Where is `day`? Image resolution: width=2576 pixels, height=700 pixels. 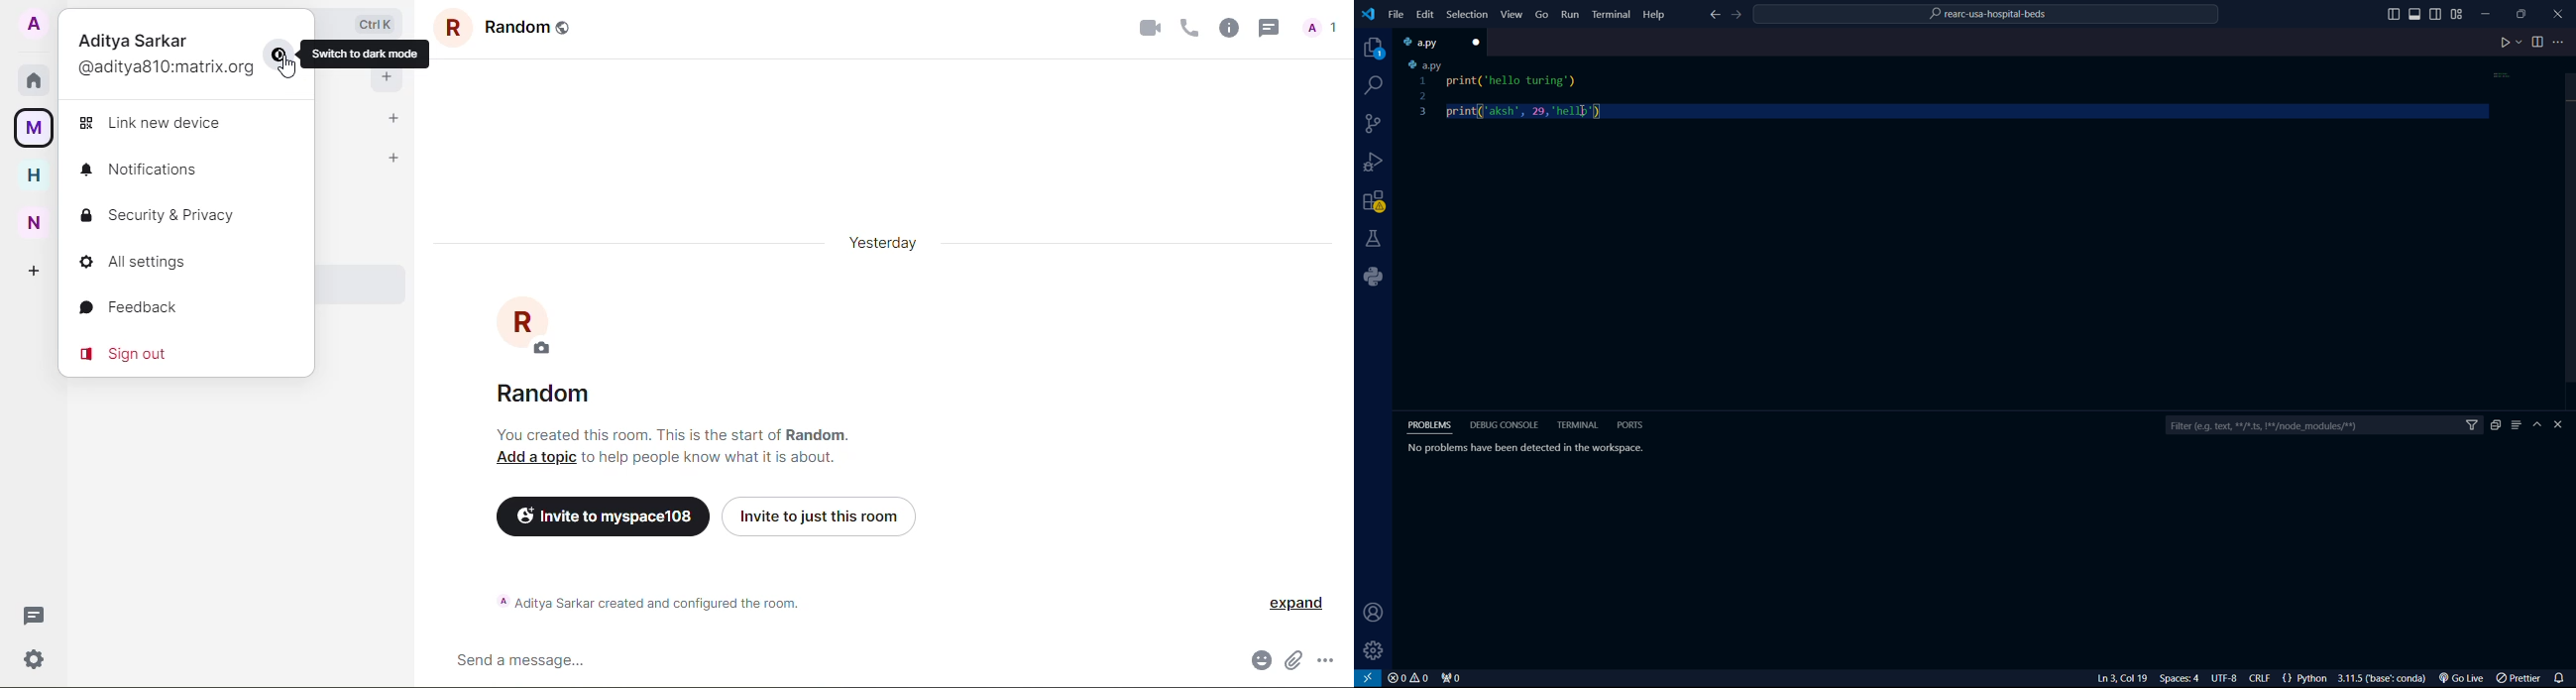
day is located at coordinates (883, 242).